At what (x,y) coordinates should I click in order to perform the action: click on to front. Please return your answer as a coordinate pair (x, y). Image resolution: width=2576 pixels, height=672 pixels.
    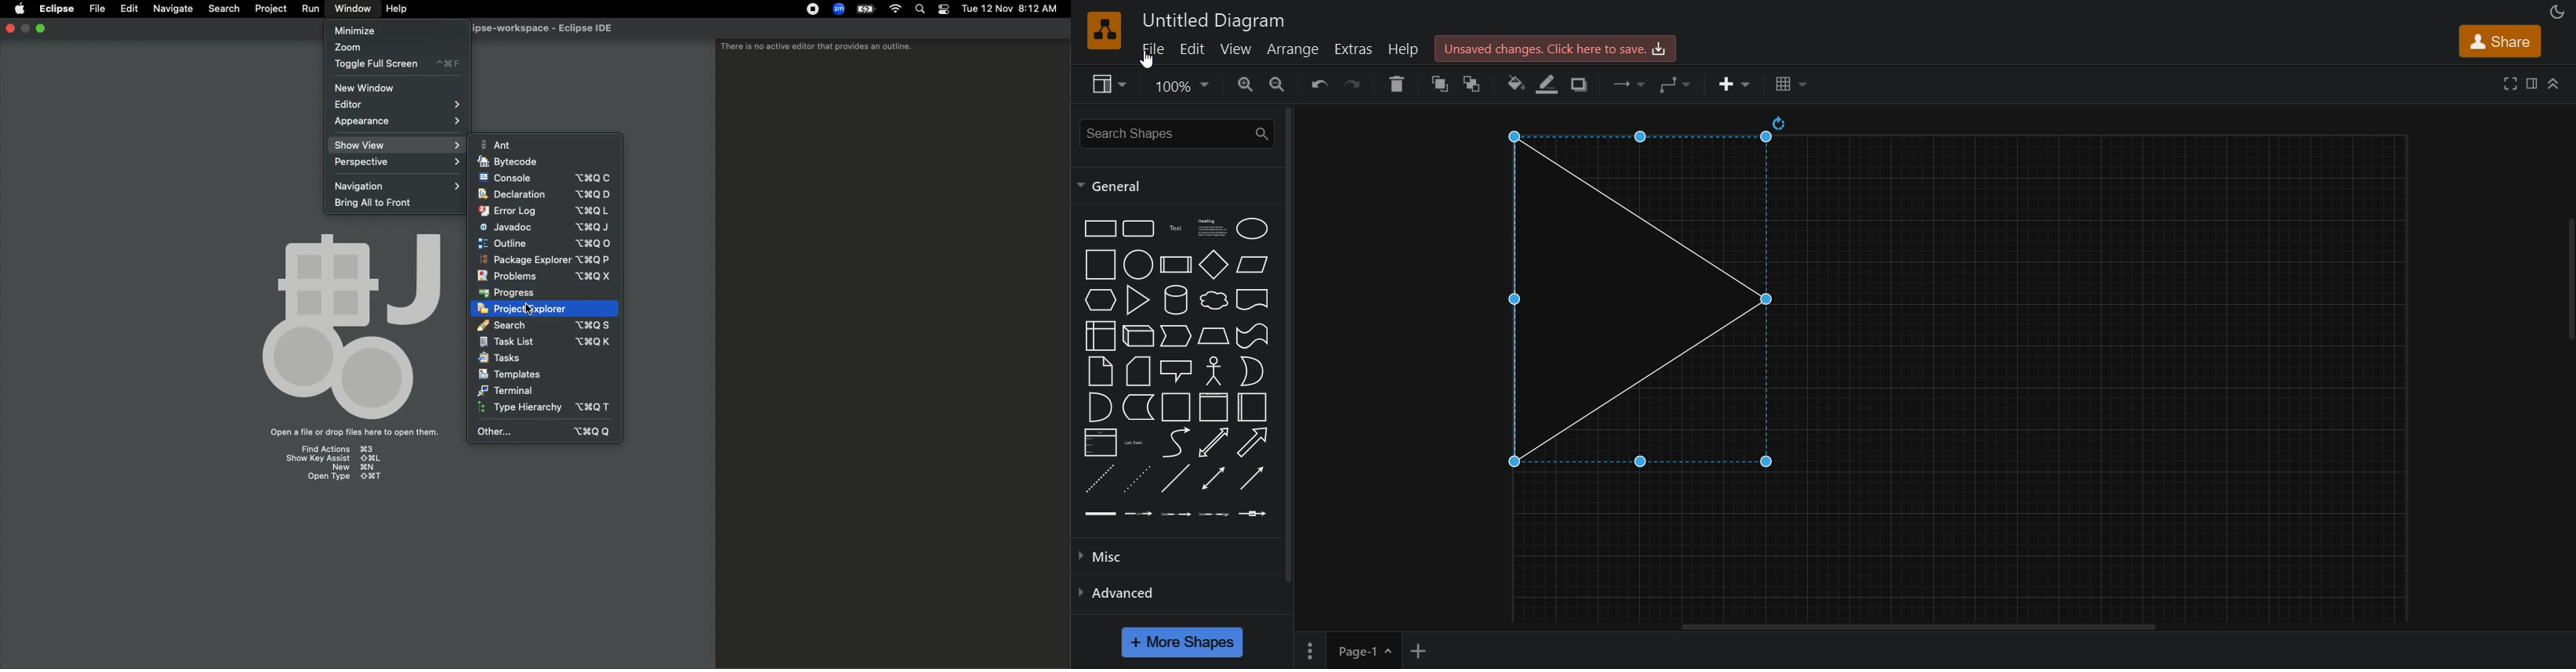
    Looking at the image, I should click on (1436, 82).